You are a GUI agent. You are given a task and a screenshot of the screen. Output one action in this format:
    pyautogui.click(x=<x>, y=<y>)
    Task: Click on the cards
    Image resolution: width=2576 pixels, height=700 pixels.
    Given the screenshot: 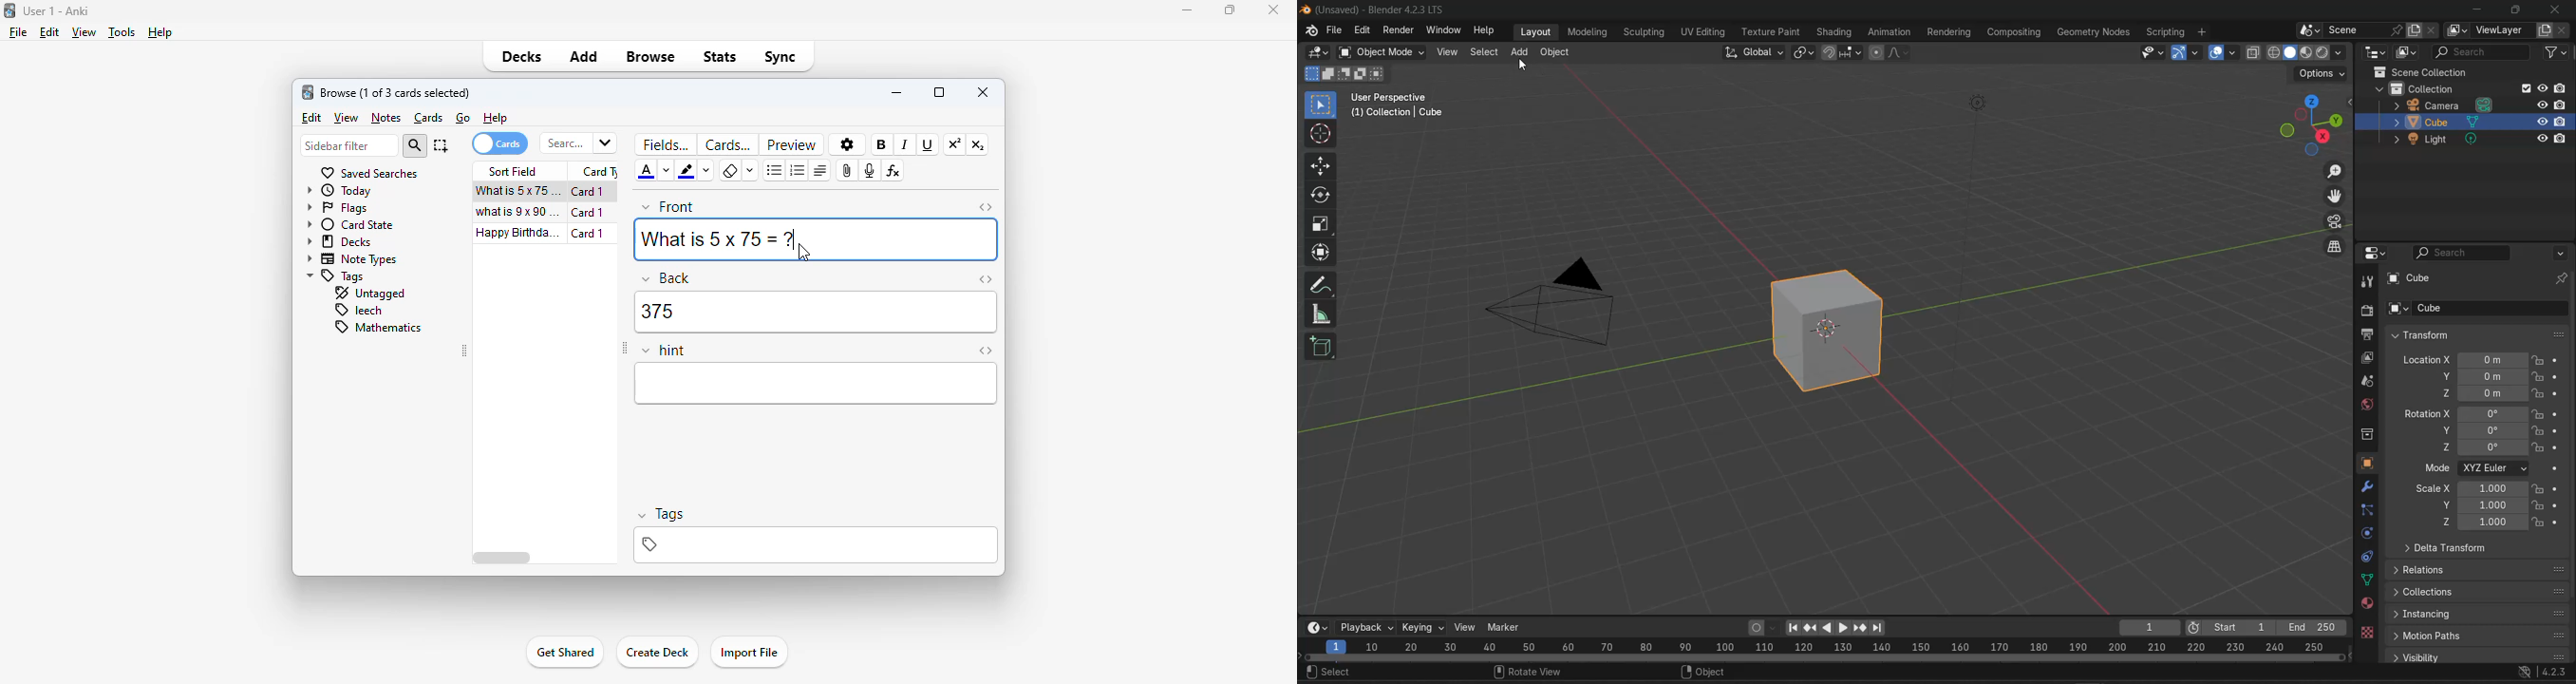 What is the action you would take?
    pyautogui.click(x=428, y=119)
    